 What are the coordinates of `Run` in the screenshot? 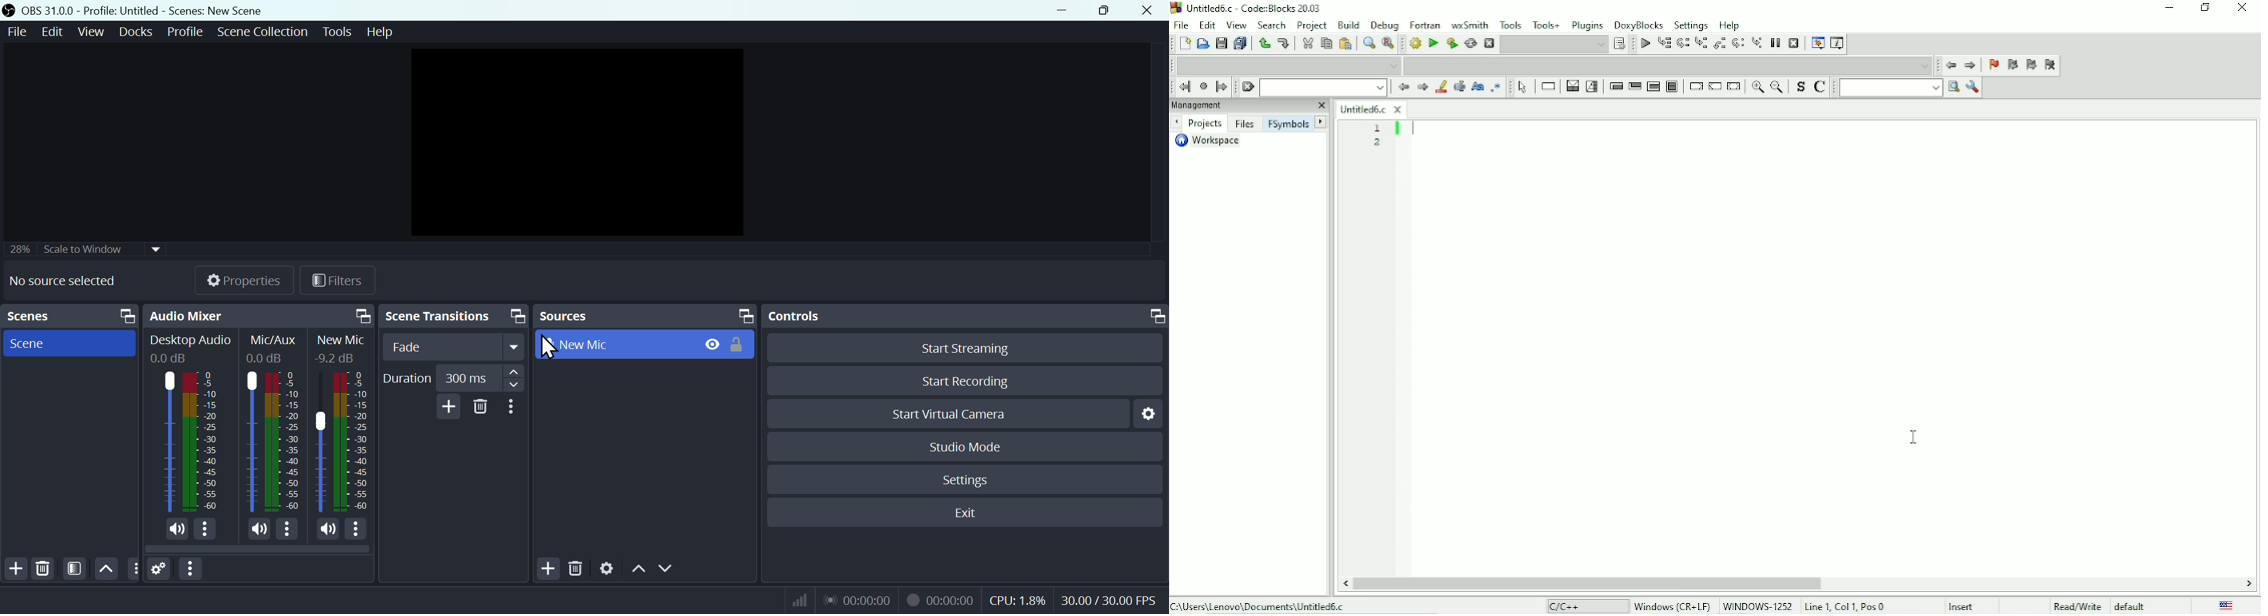 It's located at (1432, 43).